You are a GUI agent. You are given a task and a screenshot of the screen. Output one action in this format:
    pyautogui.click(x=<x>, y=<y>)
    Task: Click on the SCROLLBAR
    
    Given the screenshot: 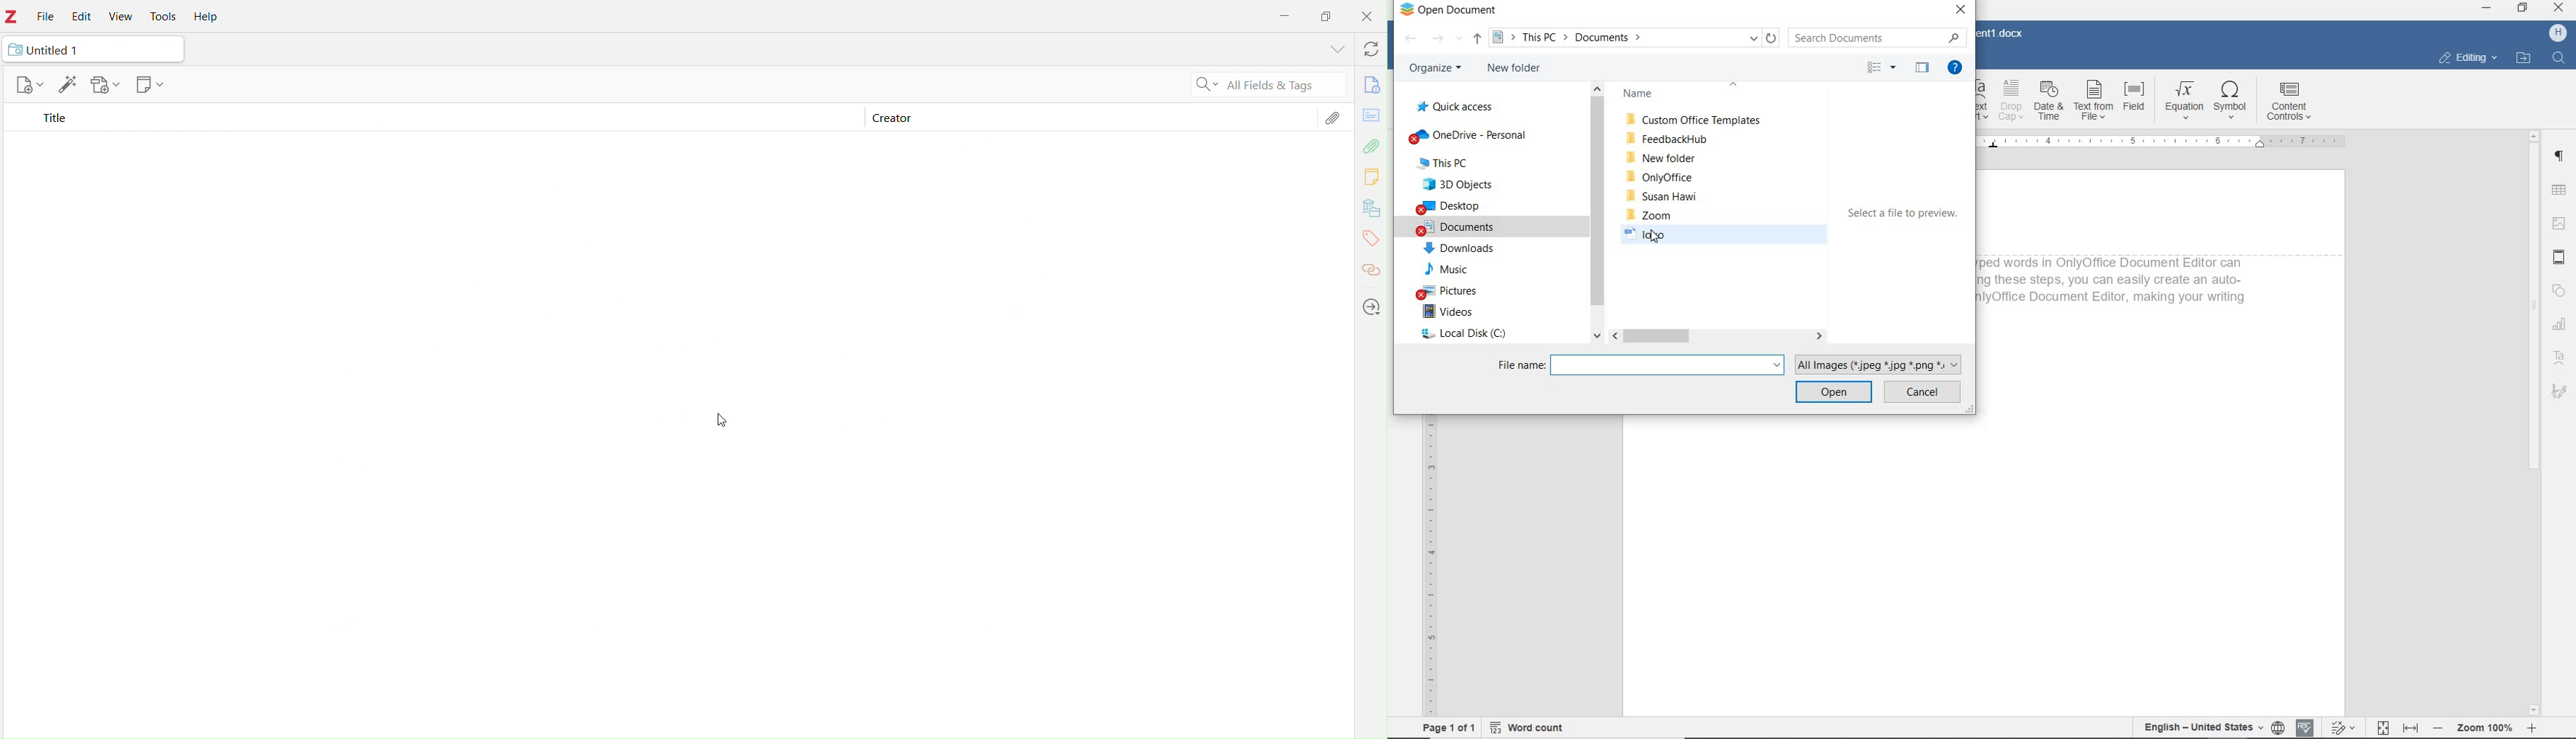 What is the action you would take?
    pyautogui.click(x=1598, y=211)
    